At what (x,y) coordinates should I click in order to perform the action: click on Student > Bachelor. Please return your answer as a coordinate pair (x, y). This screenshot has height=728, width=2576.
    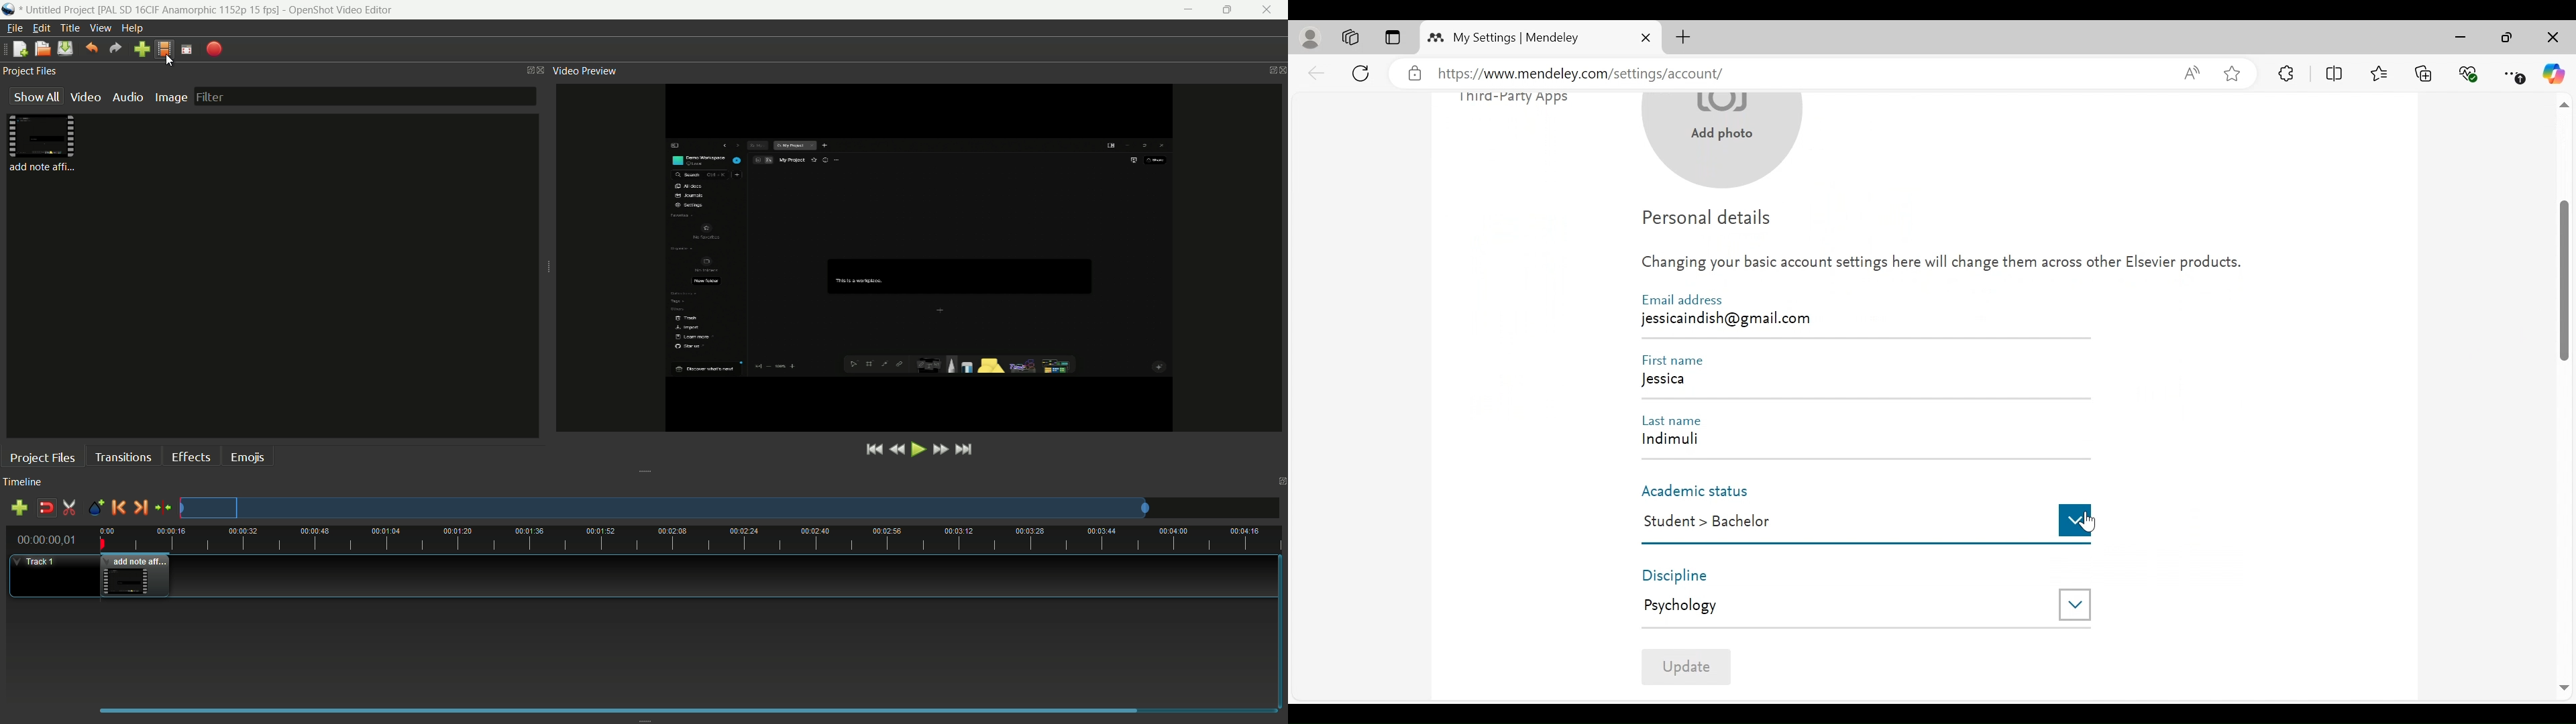
    Looking at the image, I should click on (1841, 522).